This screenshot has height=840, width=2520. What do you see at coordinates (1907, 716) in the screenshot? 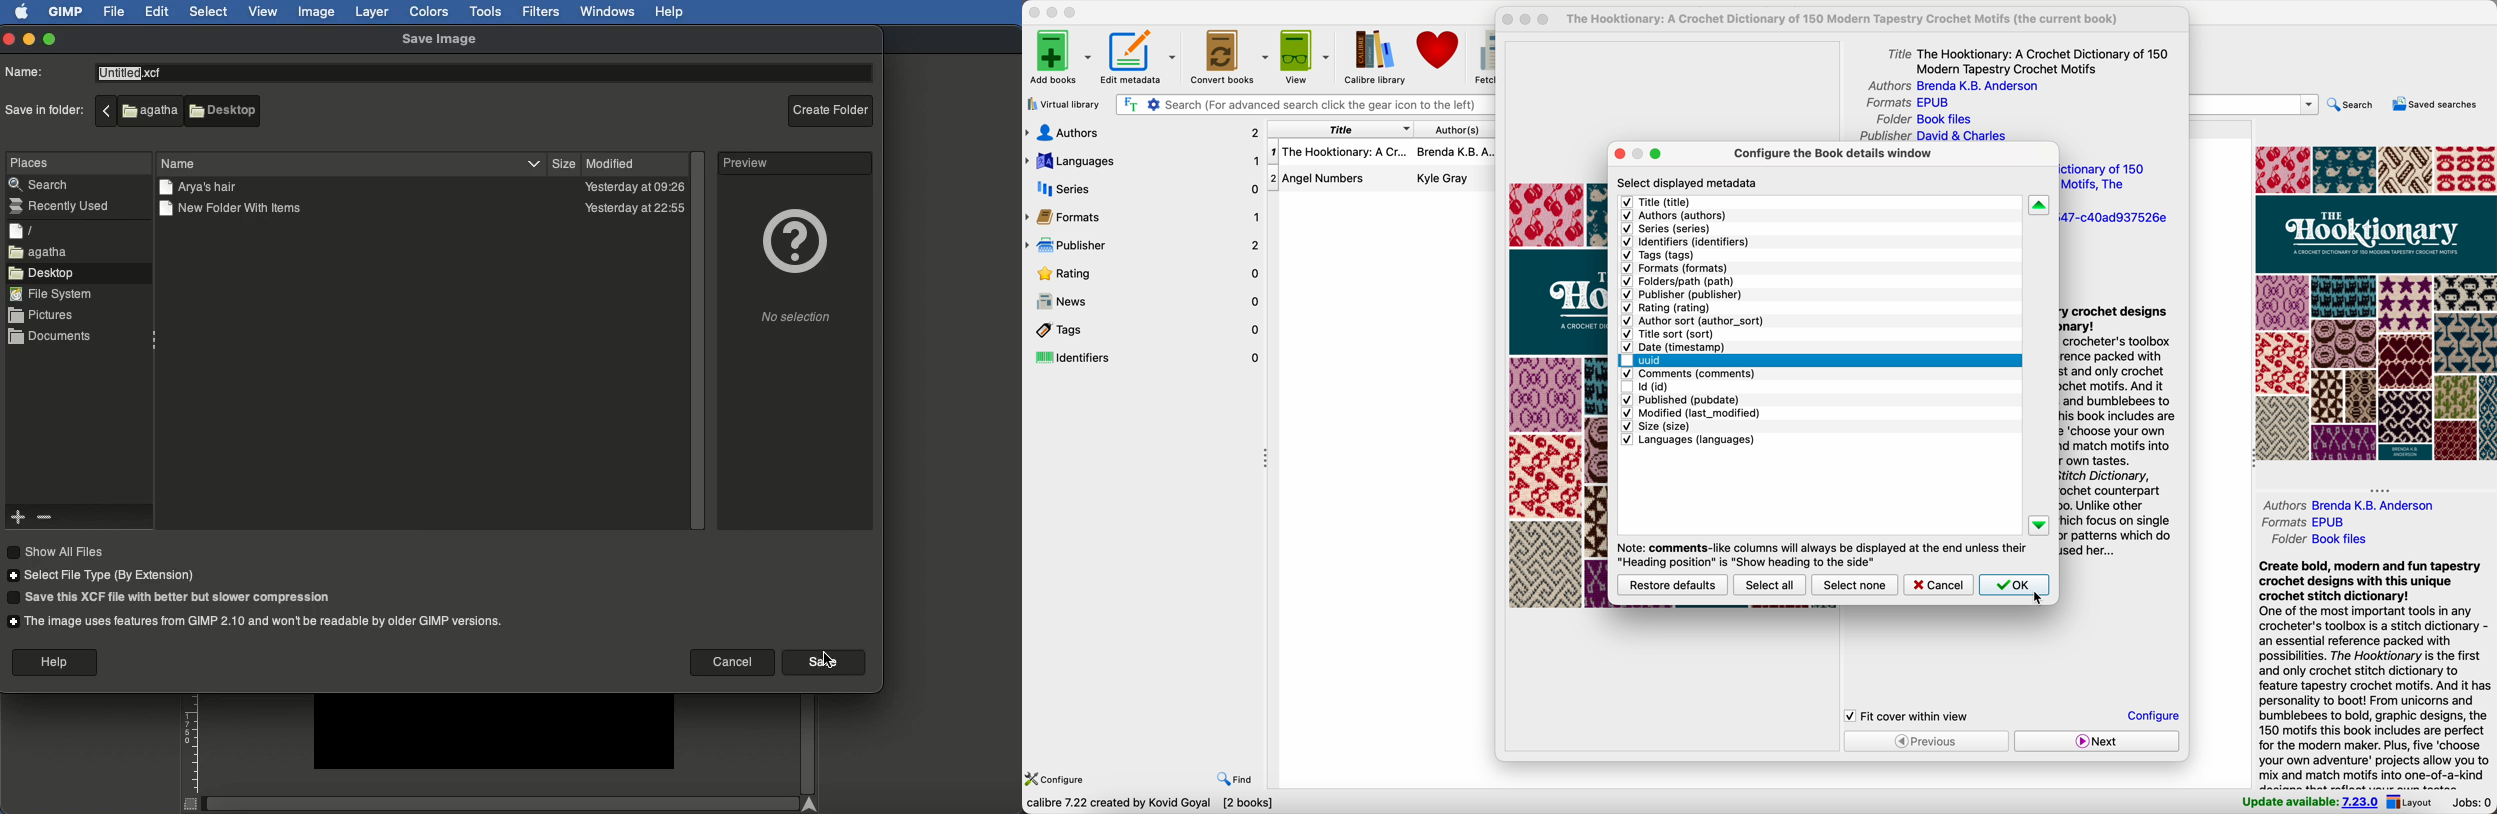
I see `fit cover within view` at bounding box center [1907, 716].